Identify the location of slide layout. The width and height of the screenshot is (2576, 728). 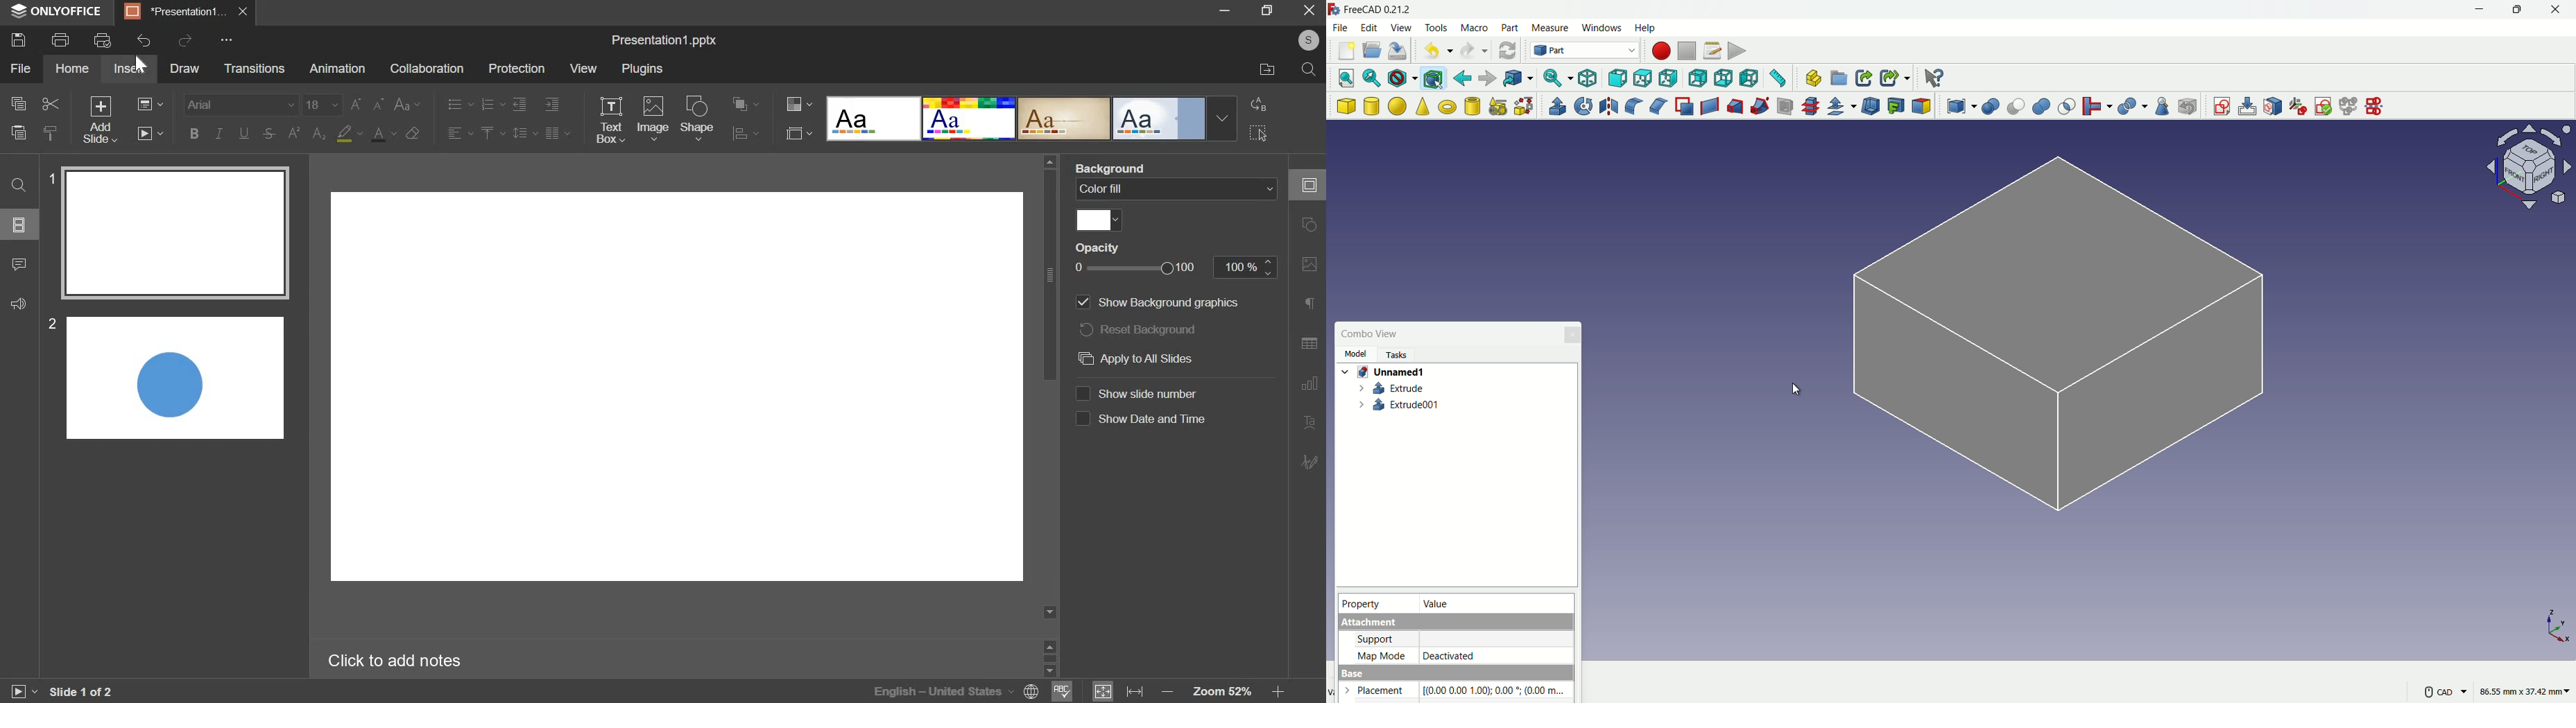
(152, 104).